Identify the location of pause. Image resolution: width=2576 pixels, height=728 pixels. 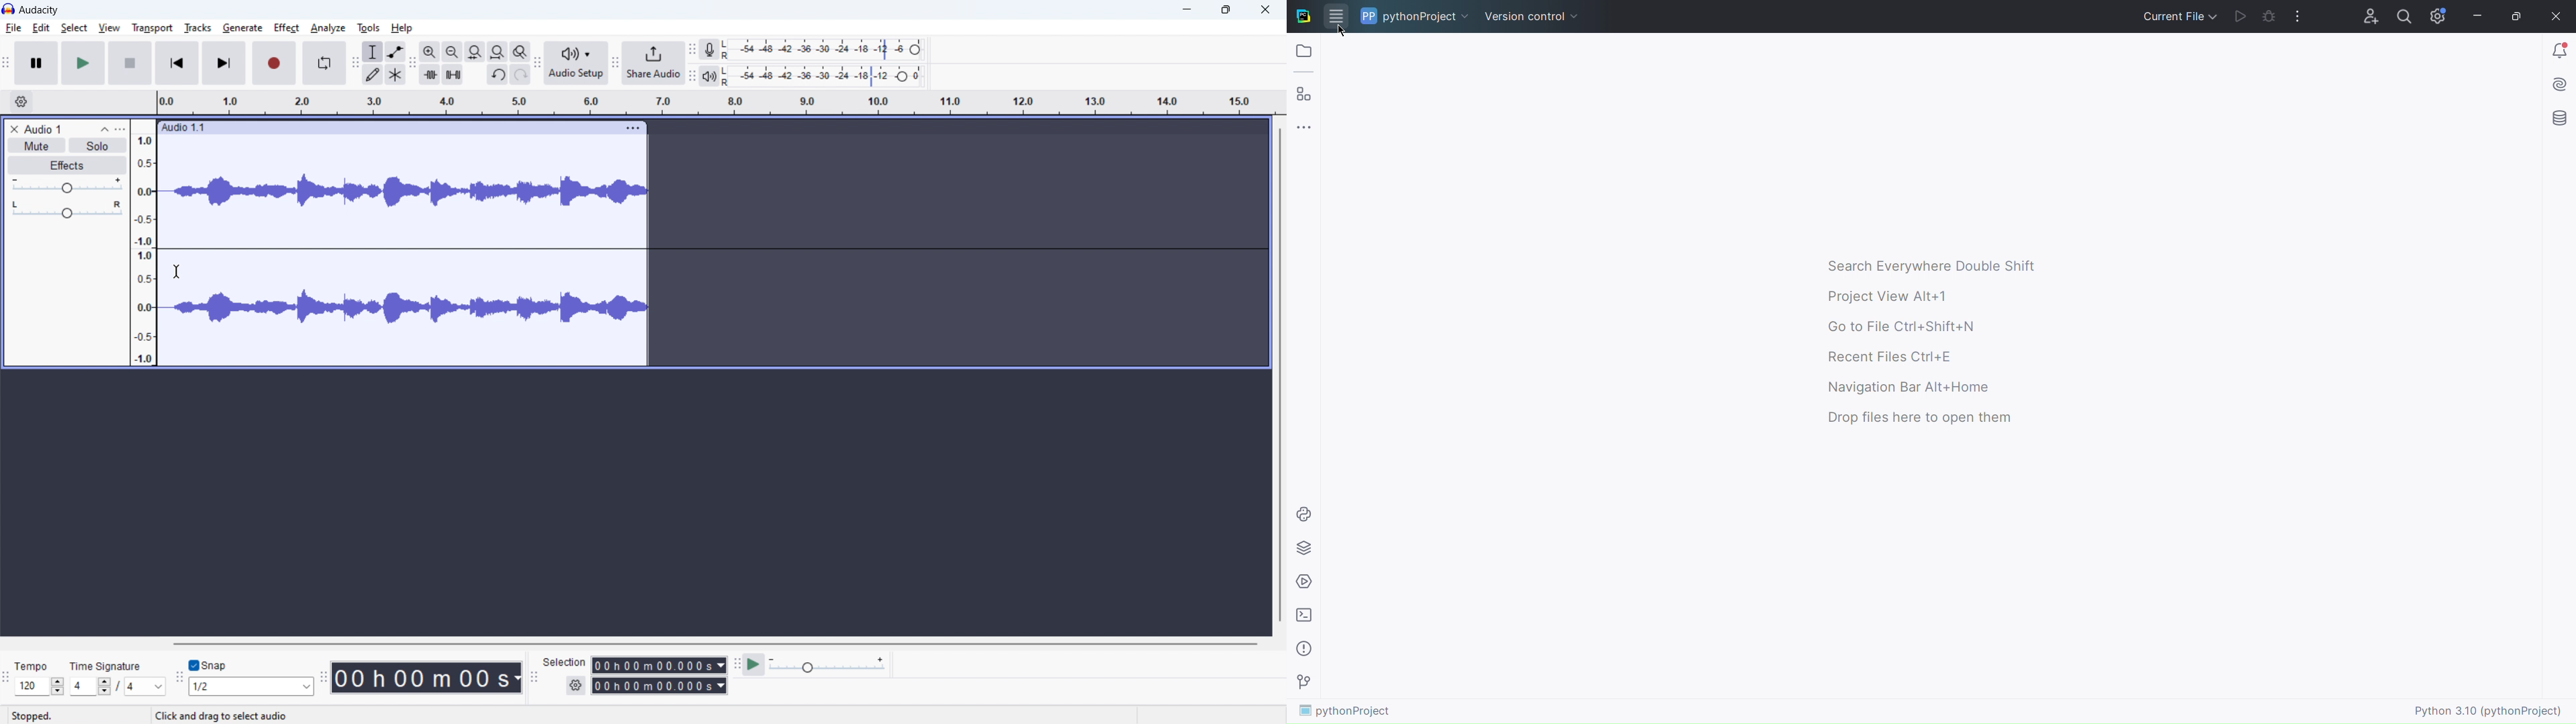
(36, 63).